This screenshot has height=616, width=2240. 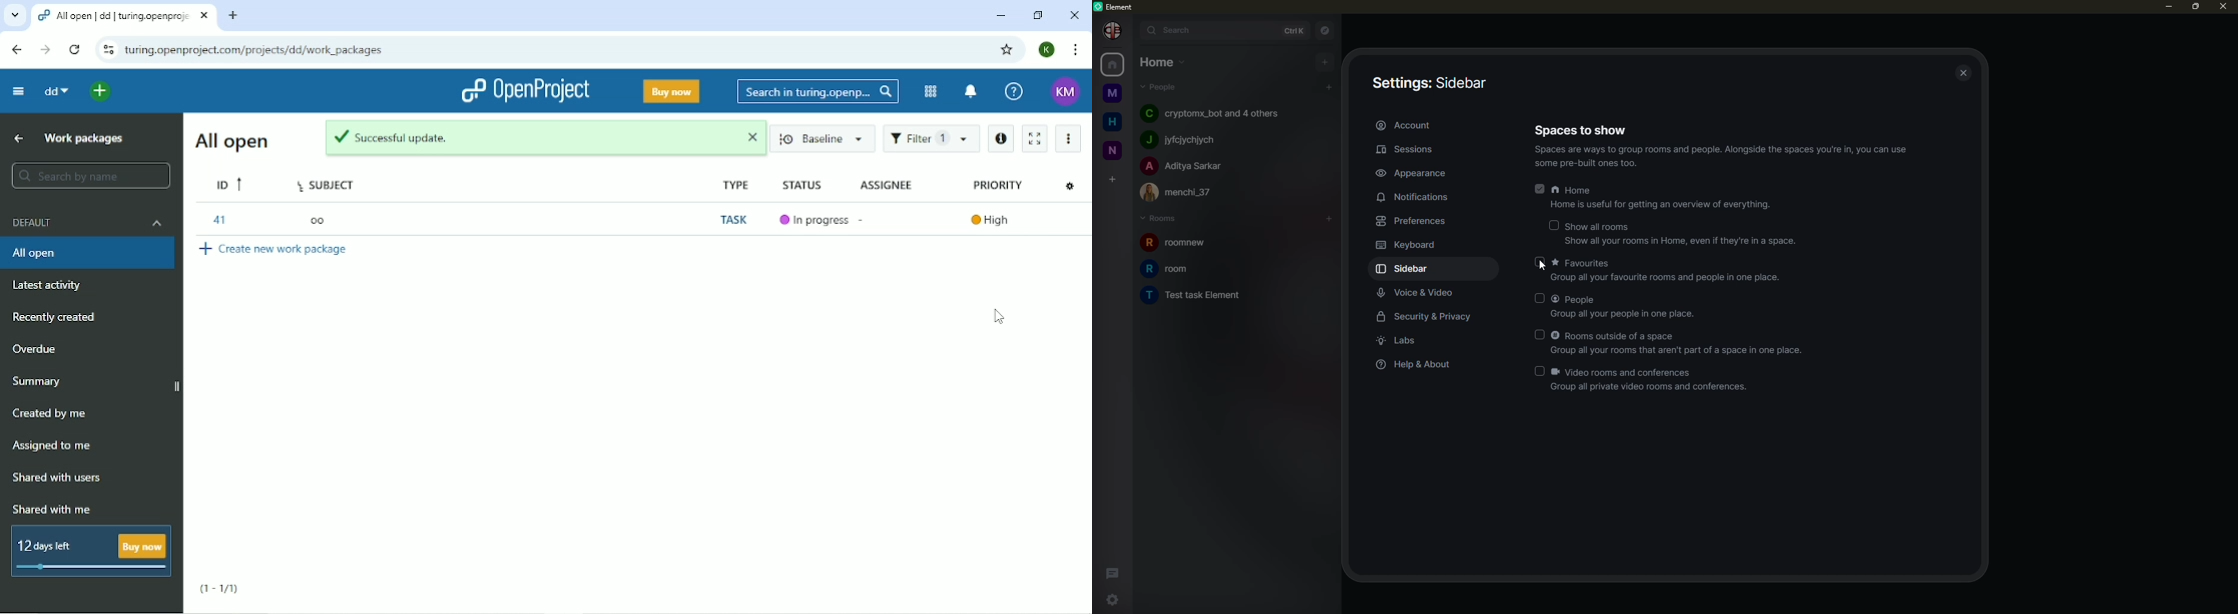 What do you see at coordinates (1584, 130) in the screenshot?
I see `spaces to show` at bounding box center [1584, 130].